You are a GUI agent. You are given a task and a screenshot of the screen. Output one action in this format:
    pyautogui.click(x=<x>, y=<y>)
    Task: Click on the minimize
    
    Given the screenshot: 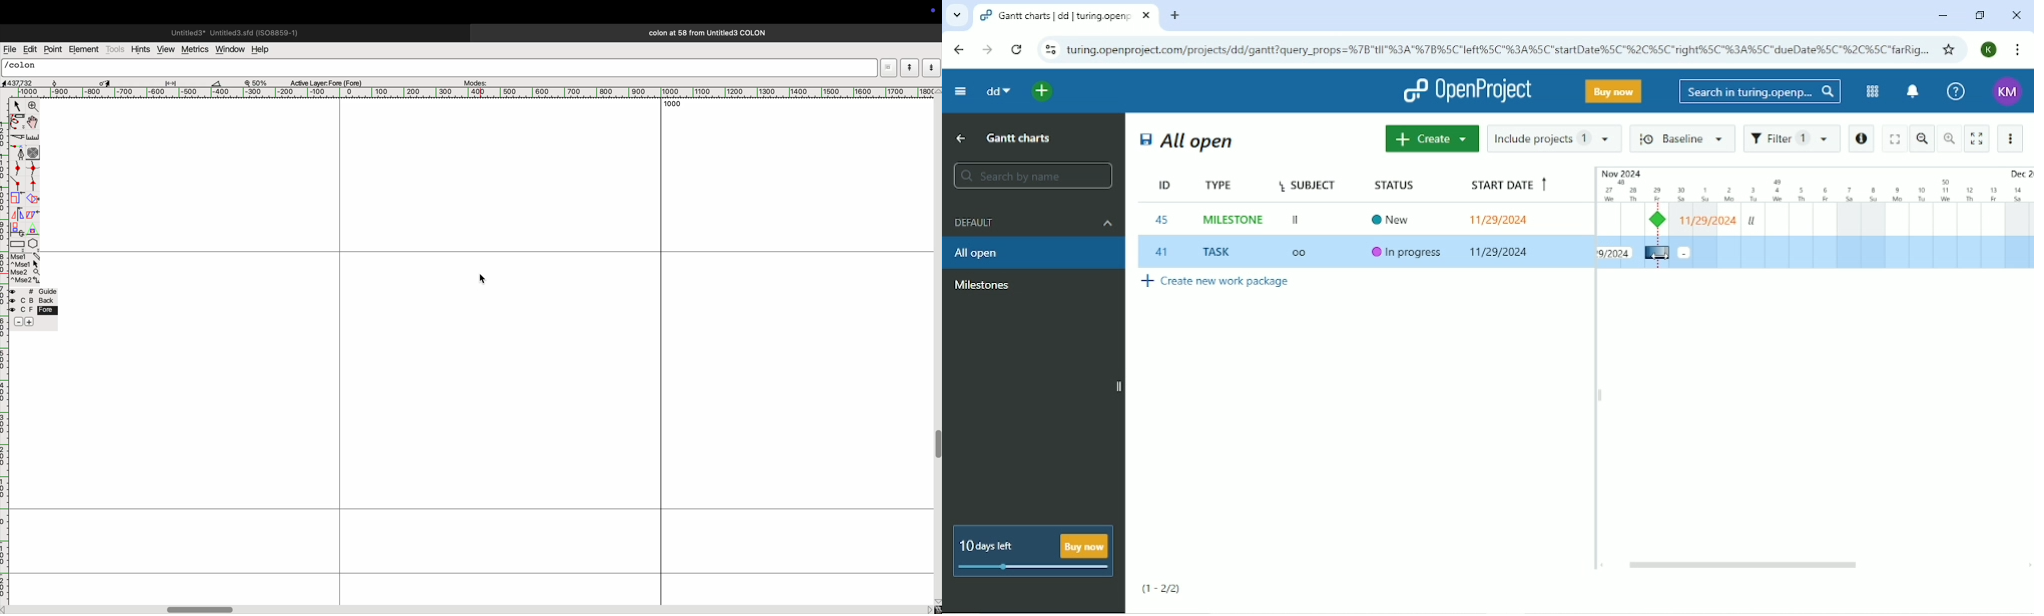 What is the action you would take?
    pyautogui.click(x=16, y=199)
    